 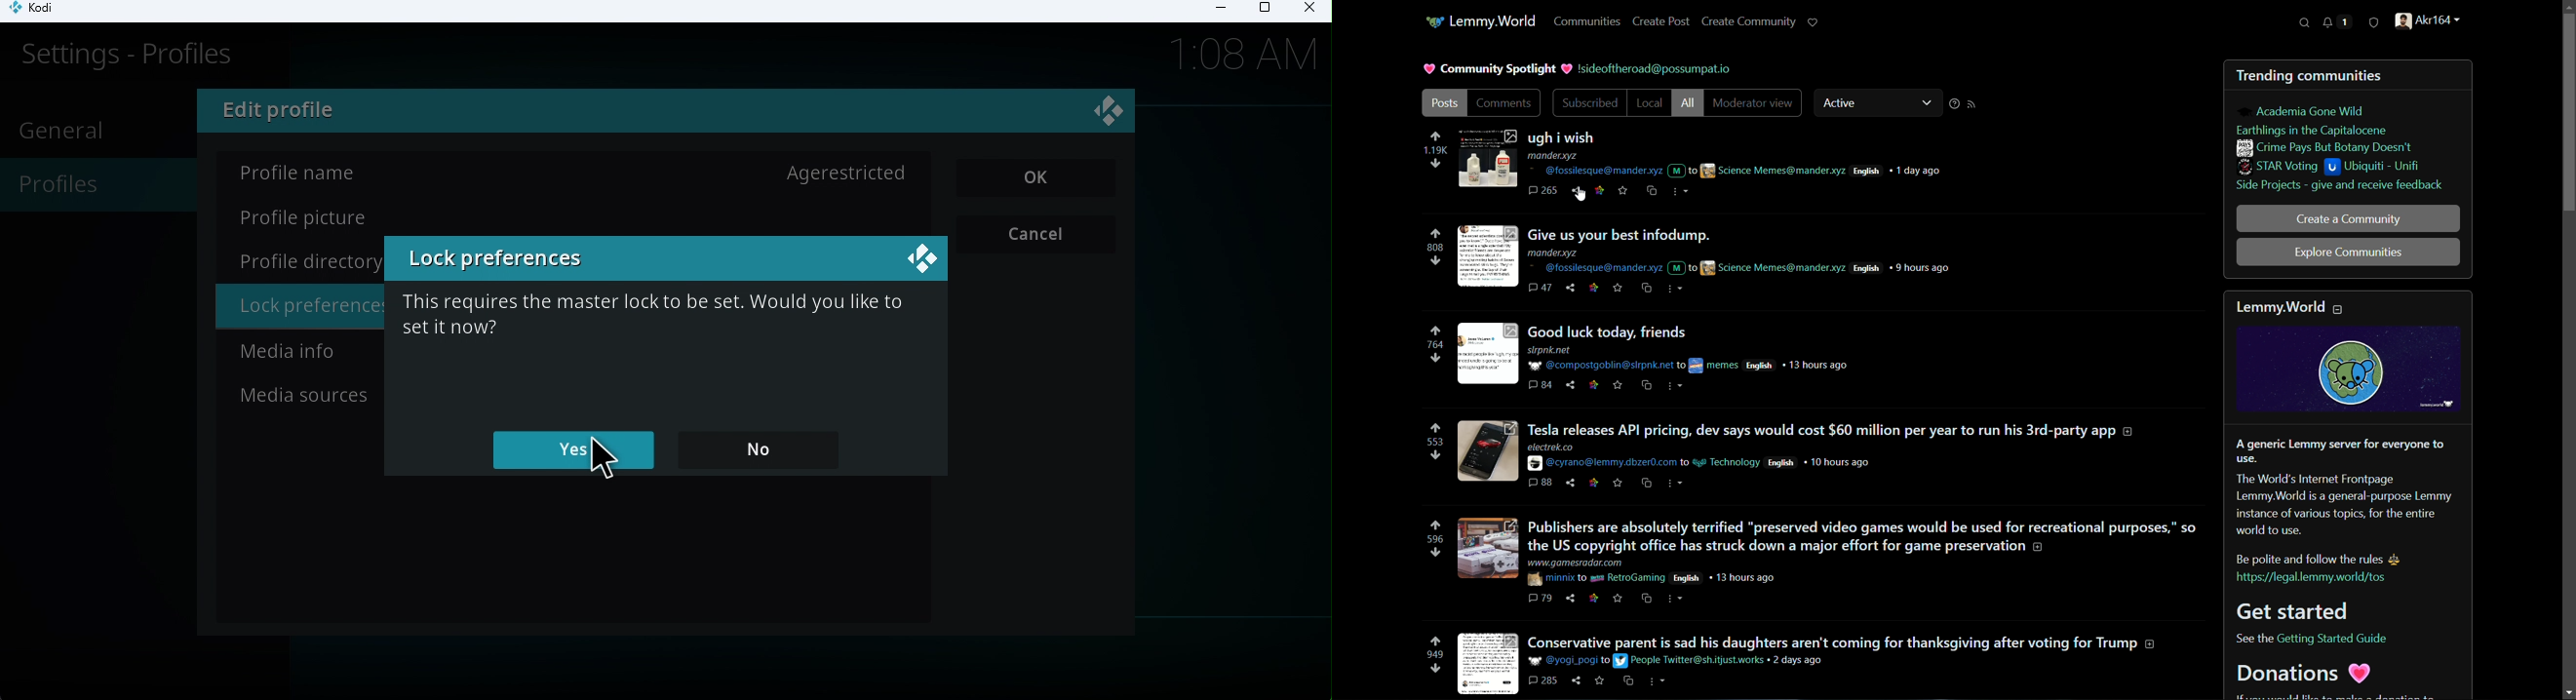 I want to click on more actions, so click(x=1657, y=681).